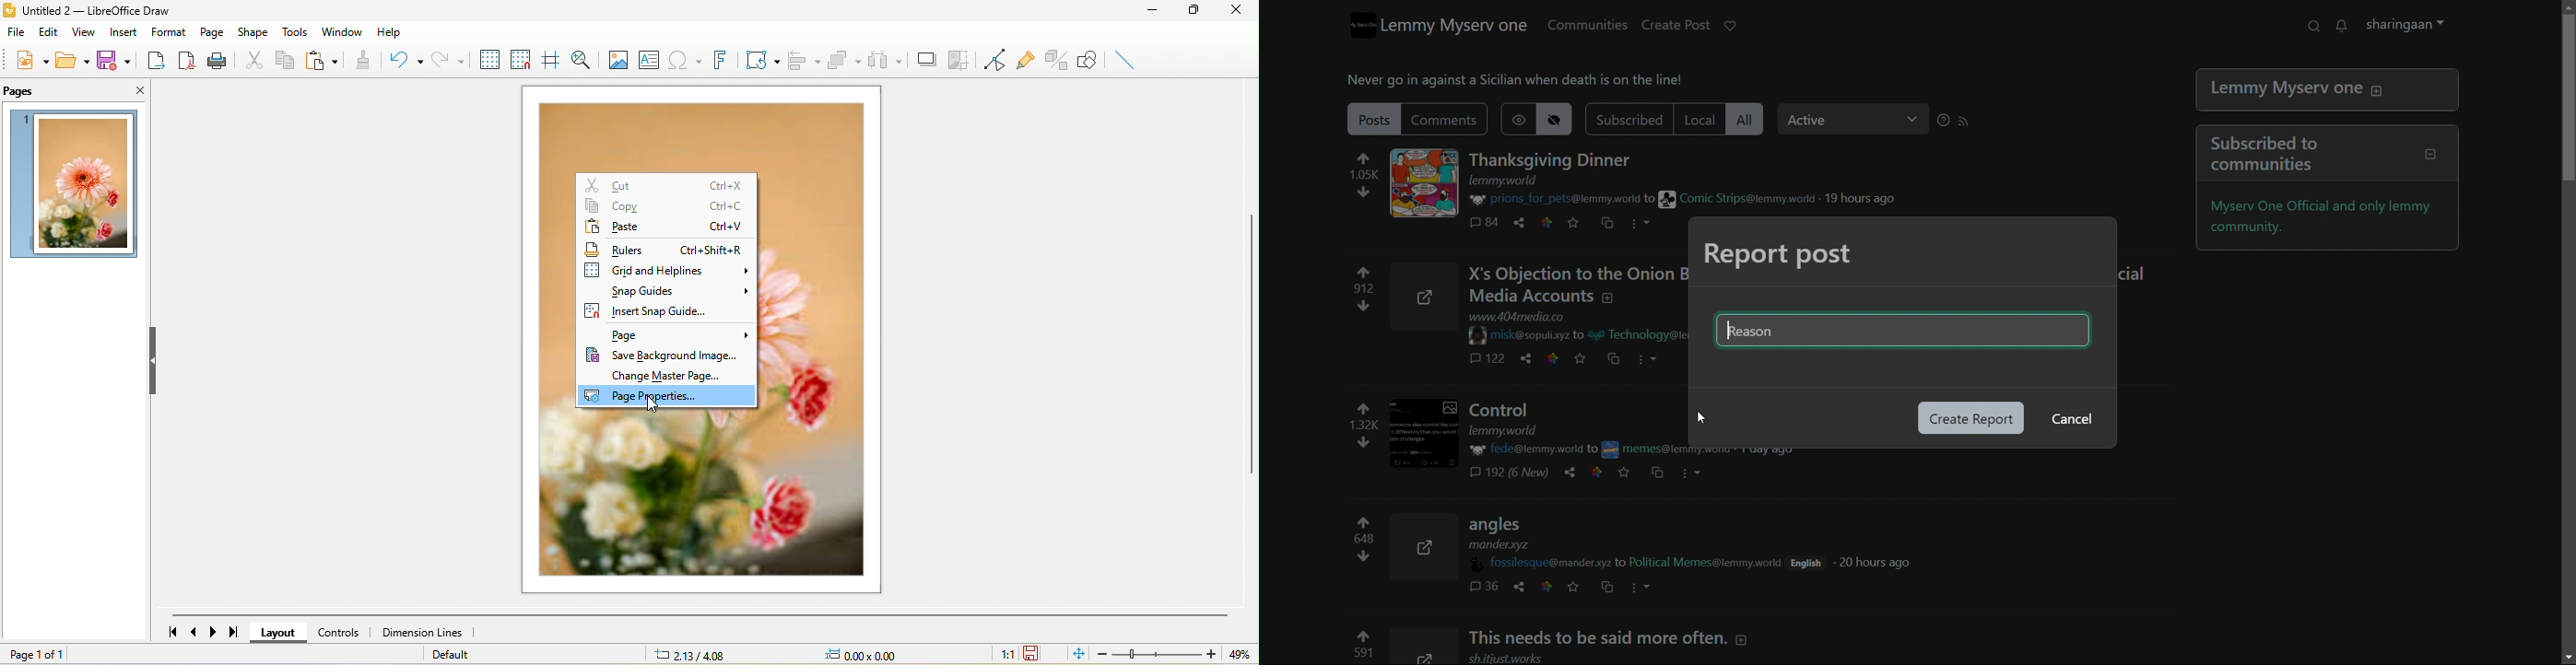 The height and width of the screenshot is (672, 2576). Describe the element at coordinates (127, 30) in the screenshot. I see `insert` at that location.